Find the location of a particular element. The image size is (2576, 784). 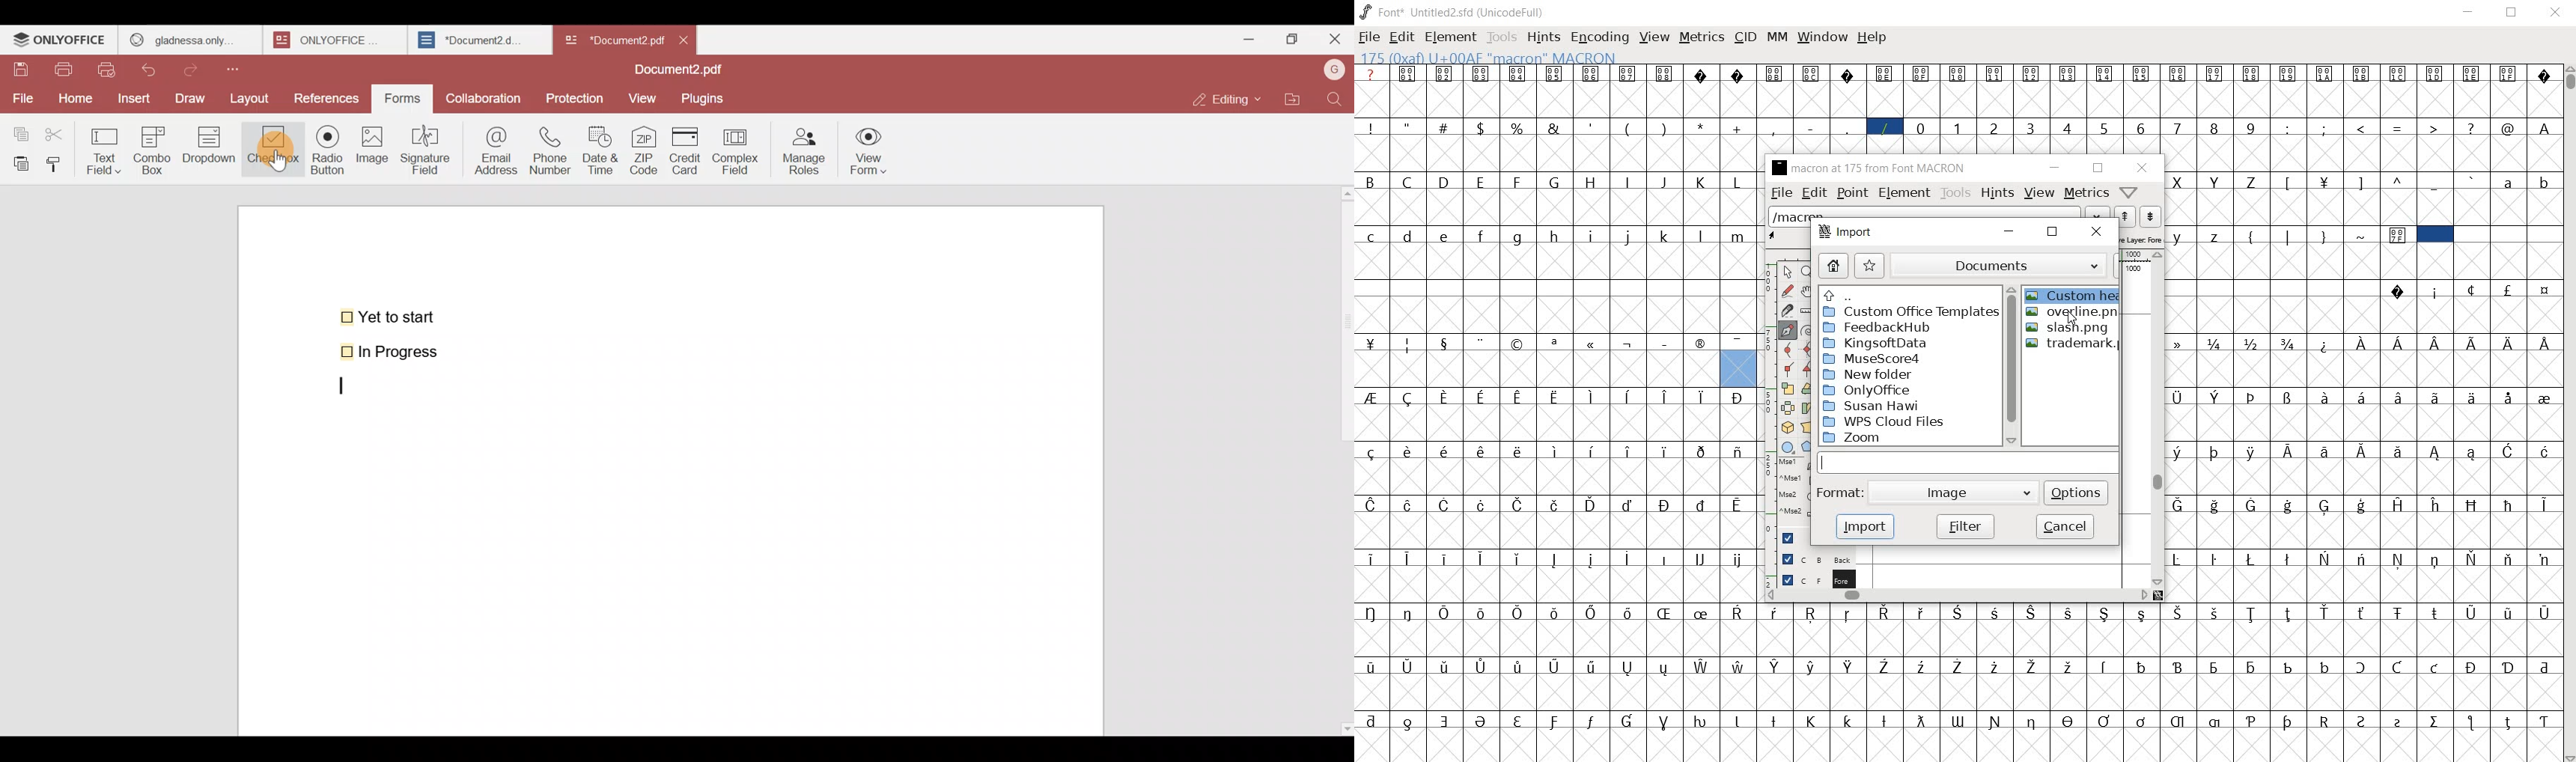

filter is located at coordinates (1965, 526).